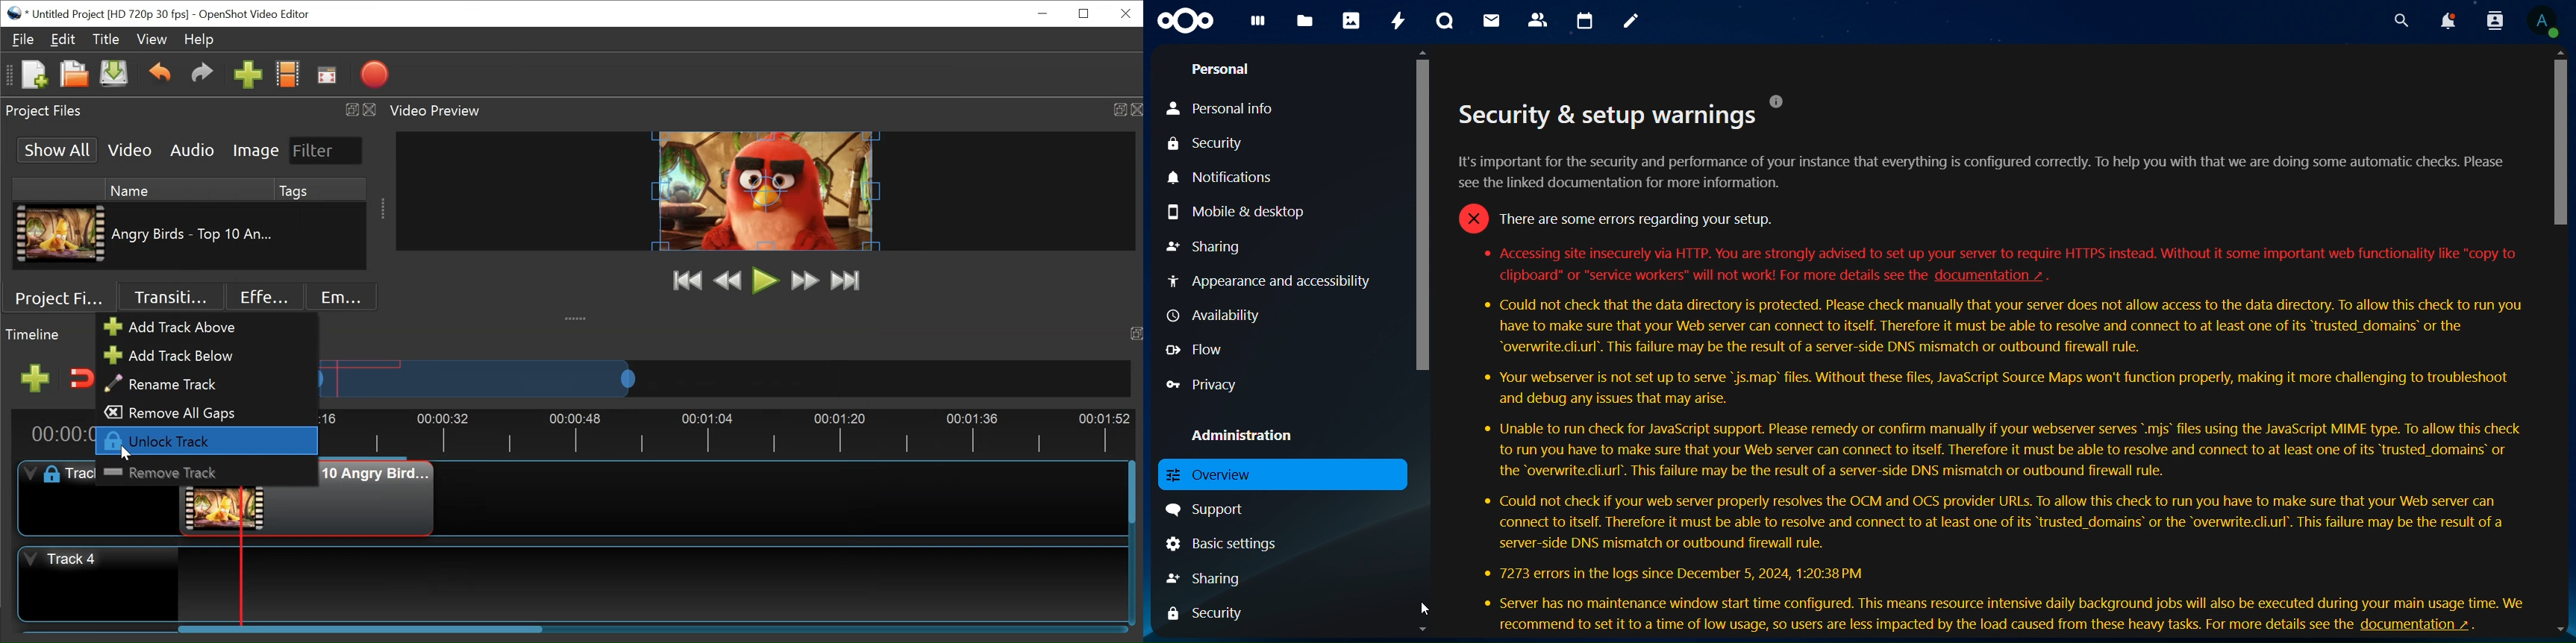 This screenshot has height=644, width=2576. Describe the element at coordinates (15, 13) in the screenshot. I see `Openshot Desktop icon` at that location.